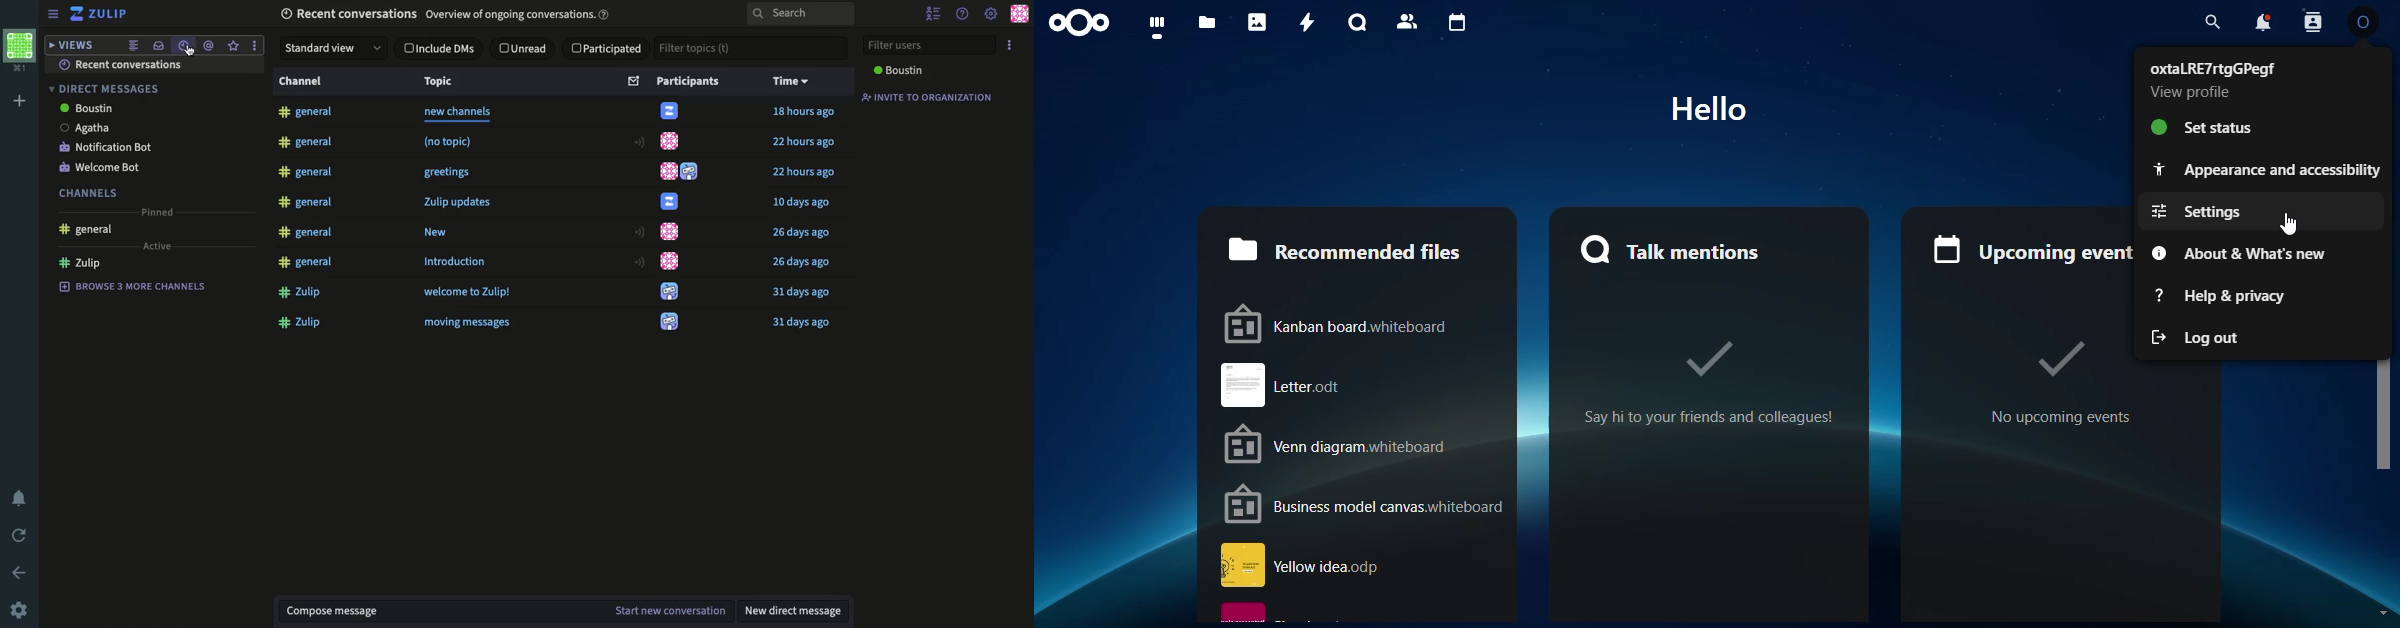 This screenshot has height=644, width=2408. Describe the element at coordinates (305, 143) in the screenshot. I see `general` at that location.